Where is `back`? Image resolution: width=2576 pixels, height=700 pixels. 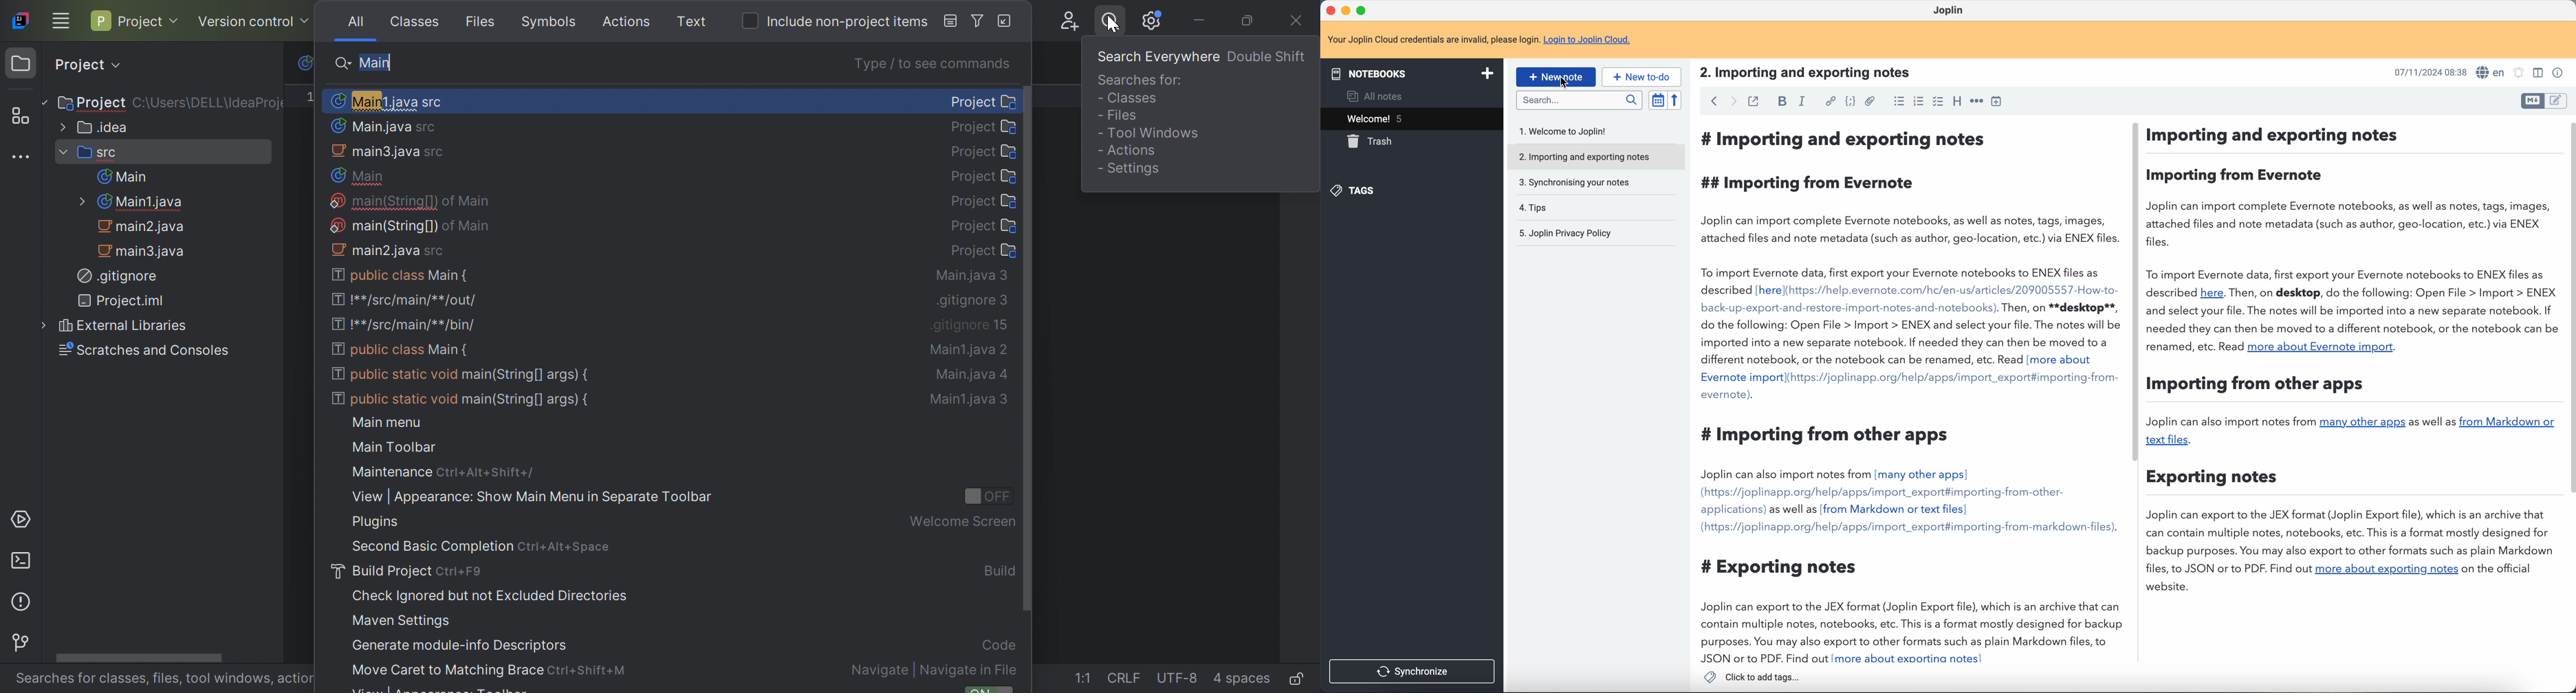
back is located at coordinates (1714, 102).